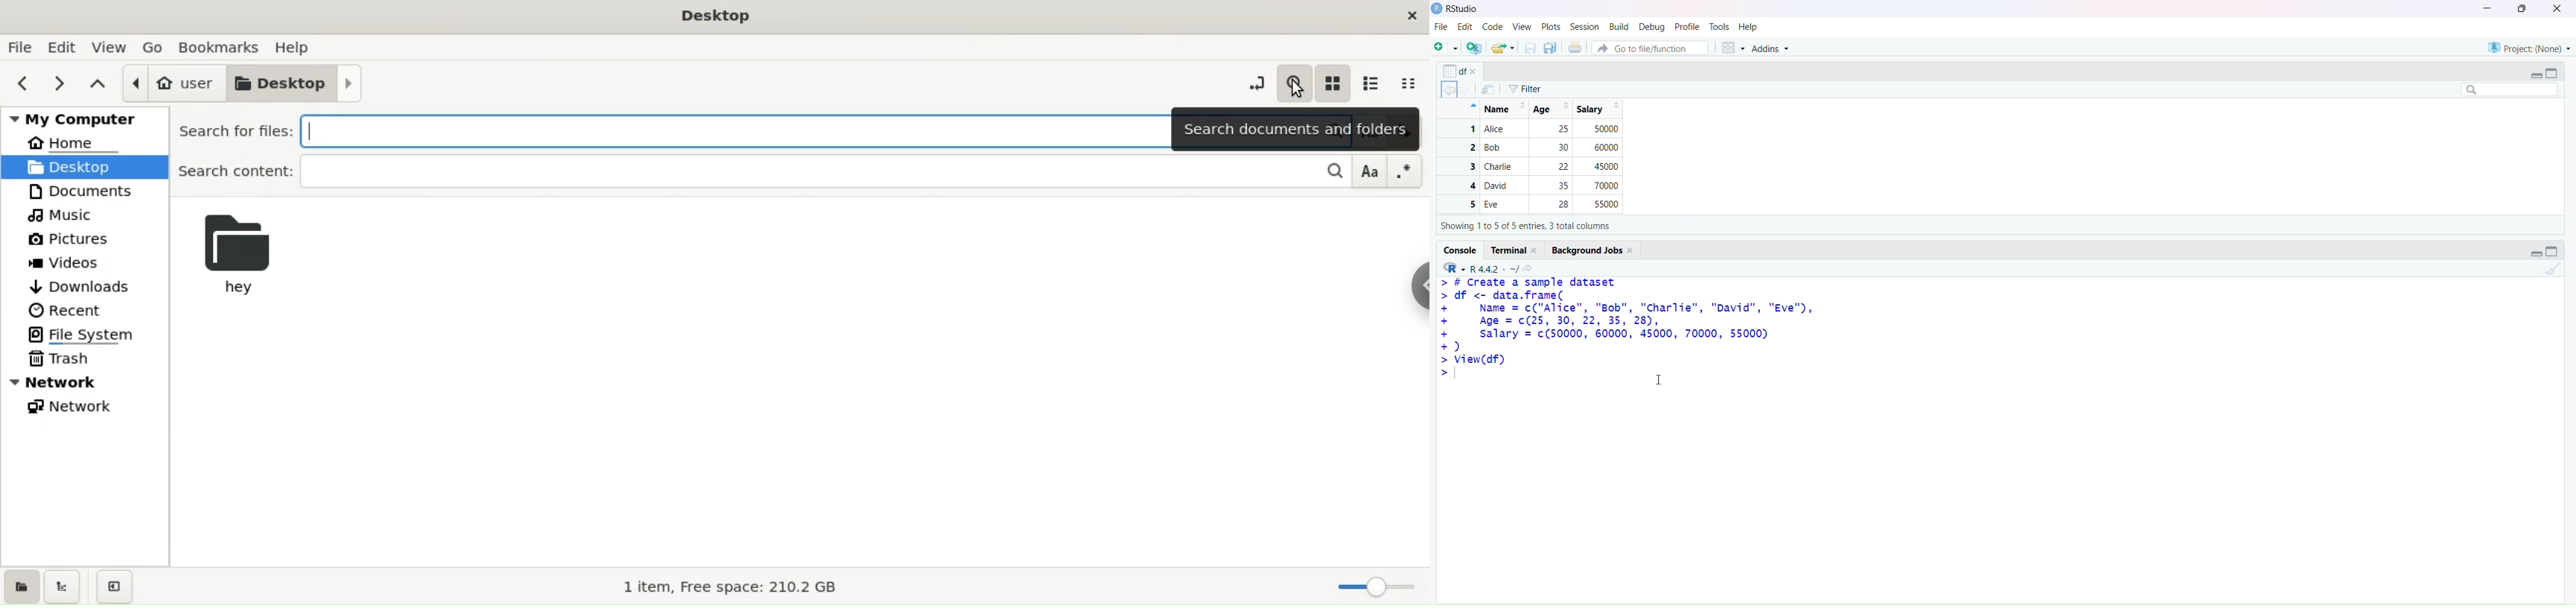  I want to click on addins, so click(1774, 50).